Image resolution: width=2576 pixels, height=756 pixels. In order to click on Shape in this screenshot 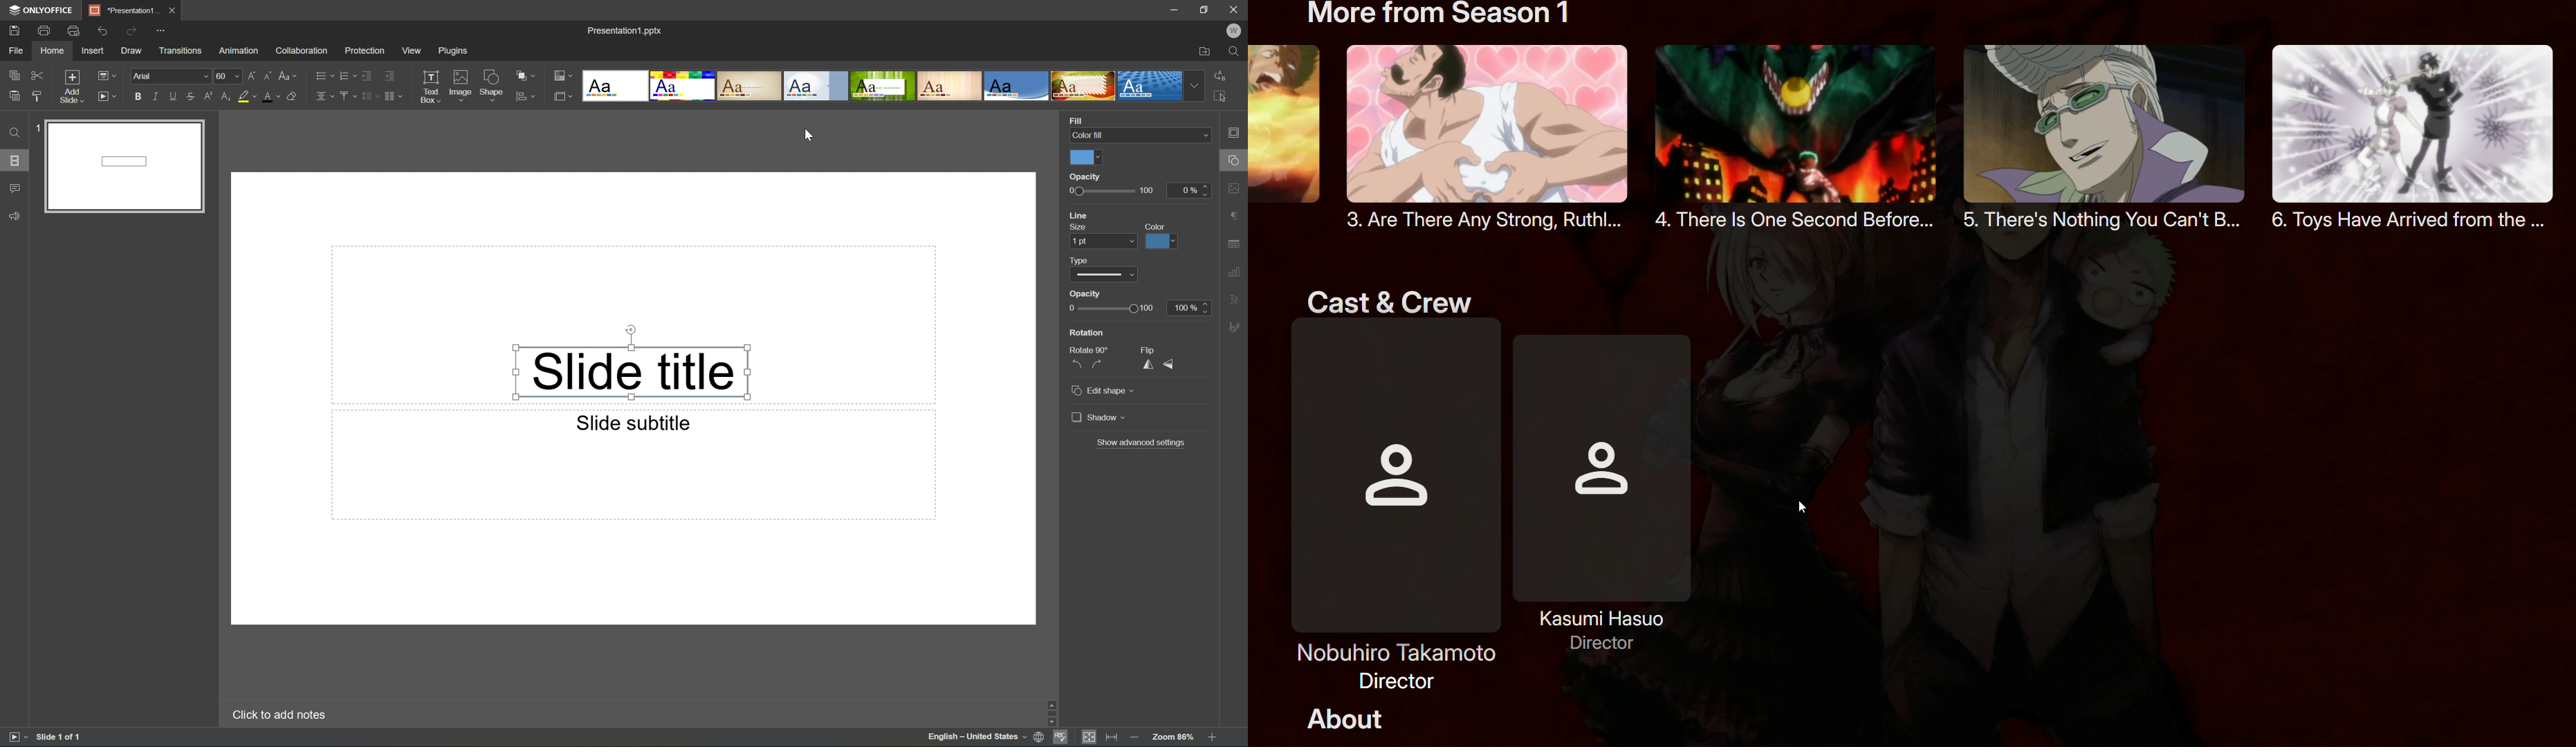, I will do `click(490, 86)`.